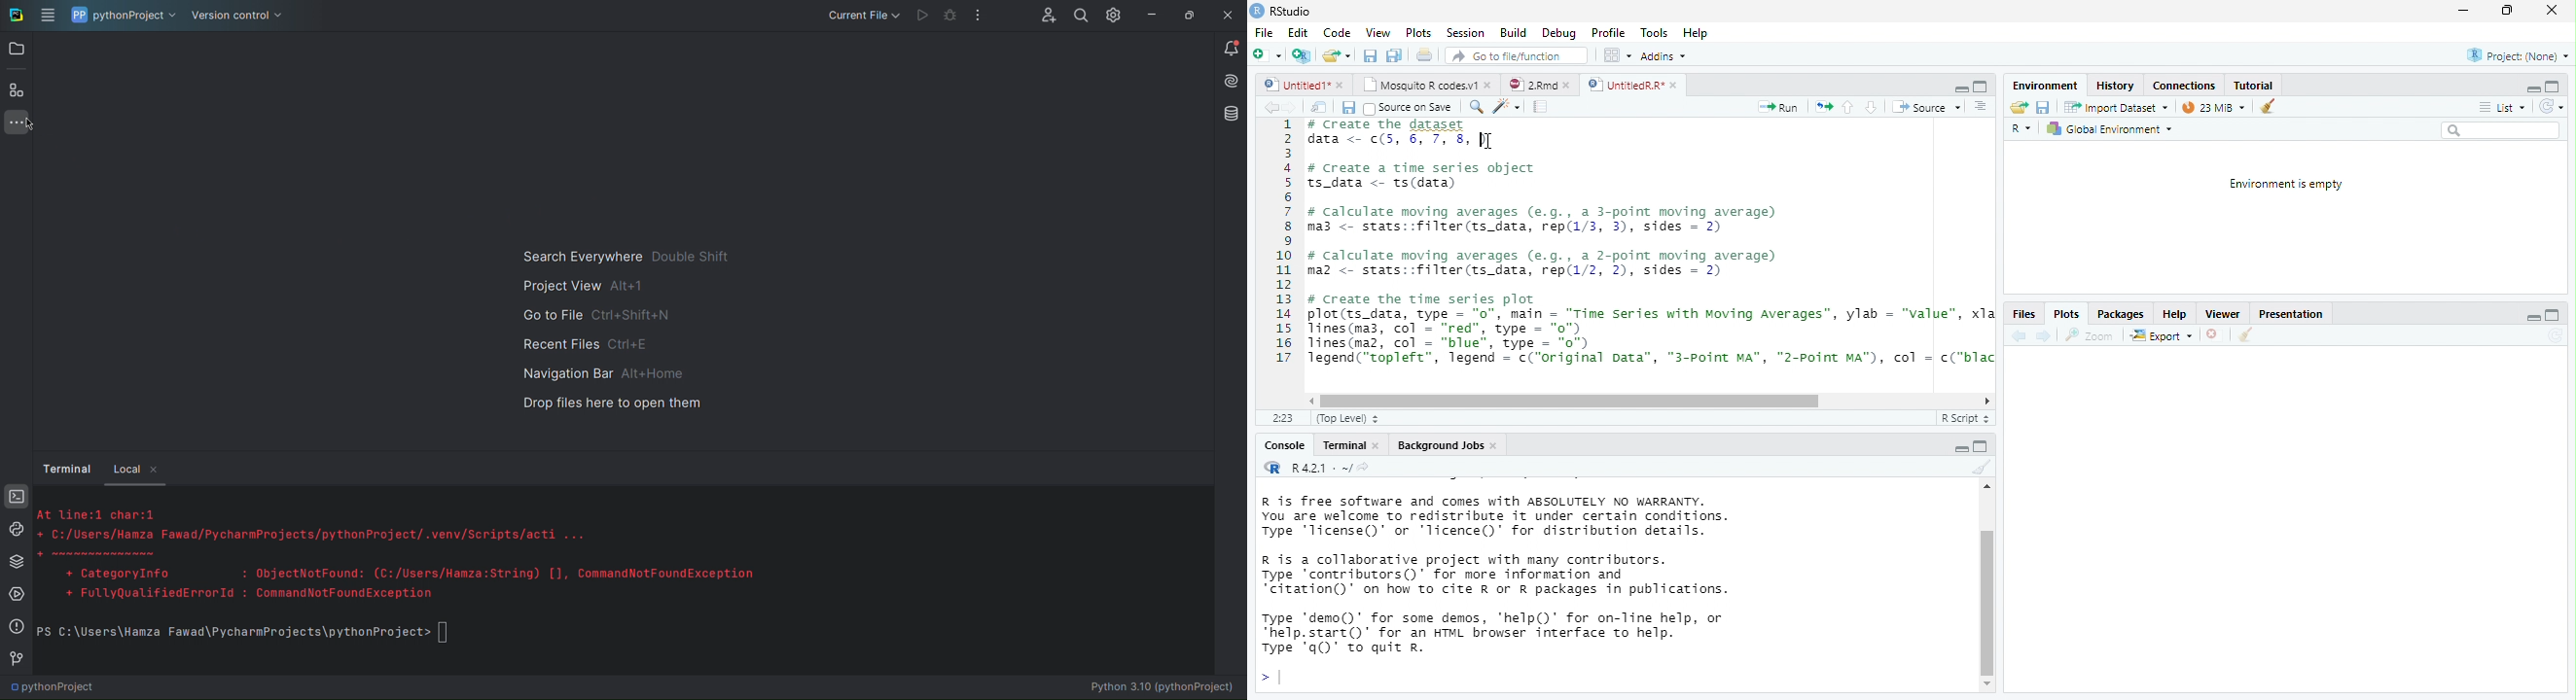  Describe the element at coordinates (2500, 130) in the screenshot. I see `search` at that location.